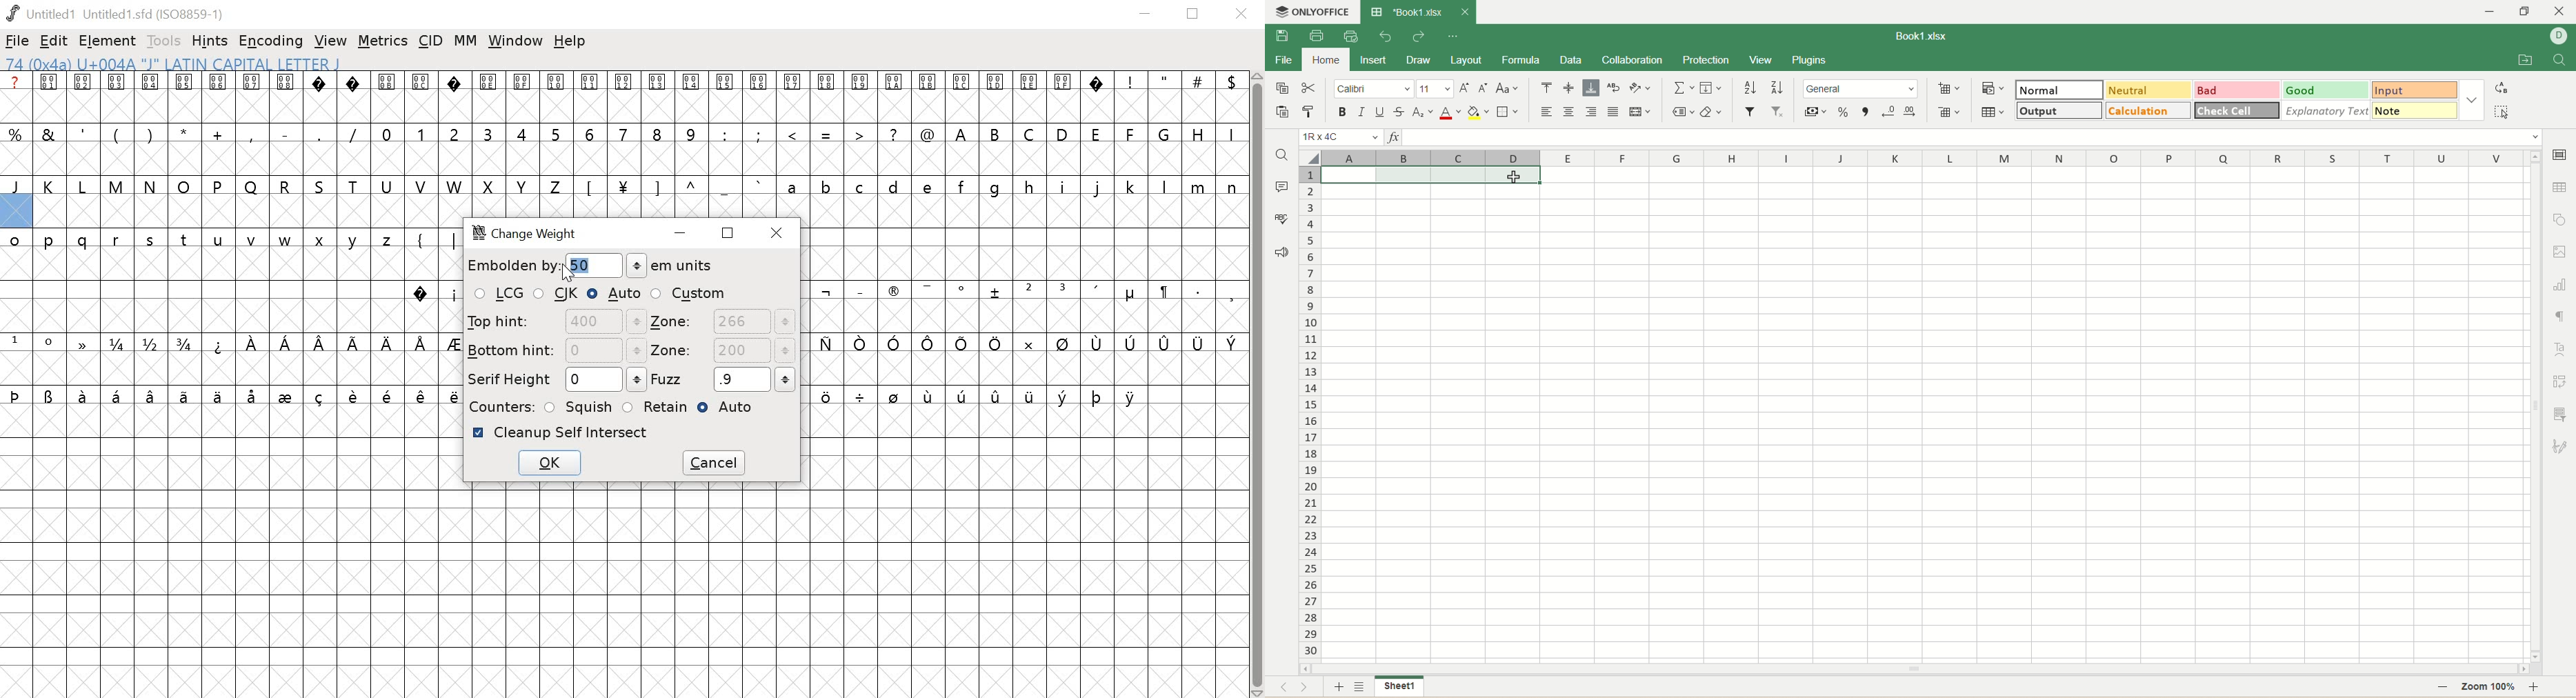 Image resolution: width=2576 pixels, height=700 pixels. What do you see at coordinates (1916, 35) in the screenshot?
I see `Book1.xlsx` at bounding box center [1916, 35].